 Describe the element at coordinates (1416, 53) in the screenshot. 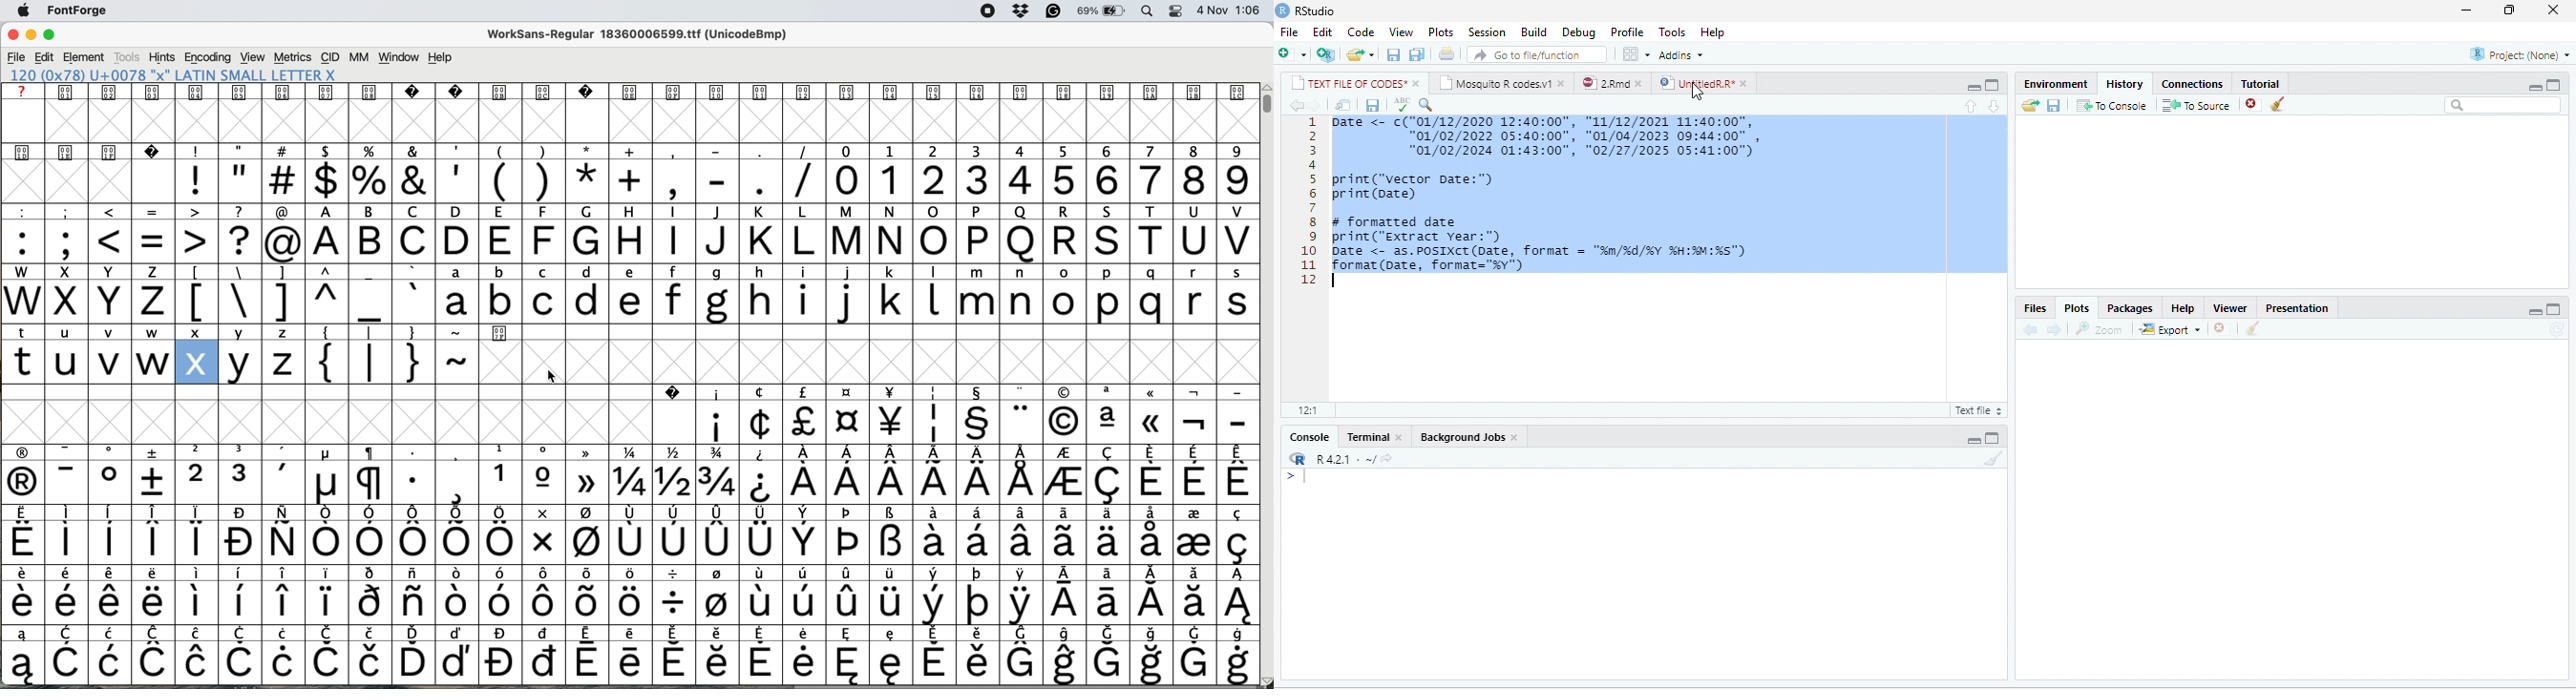

I see `save all` at that location.